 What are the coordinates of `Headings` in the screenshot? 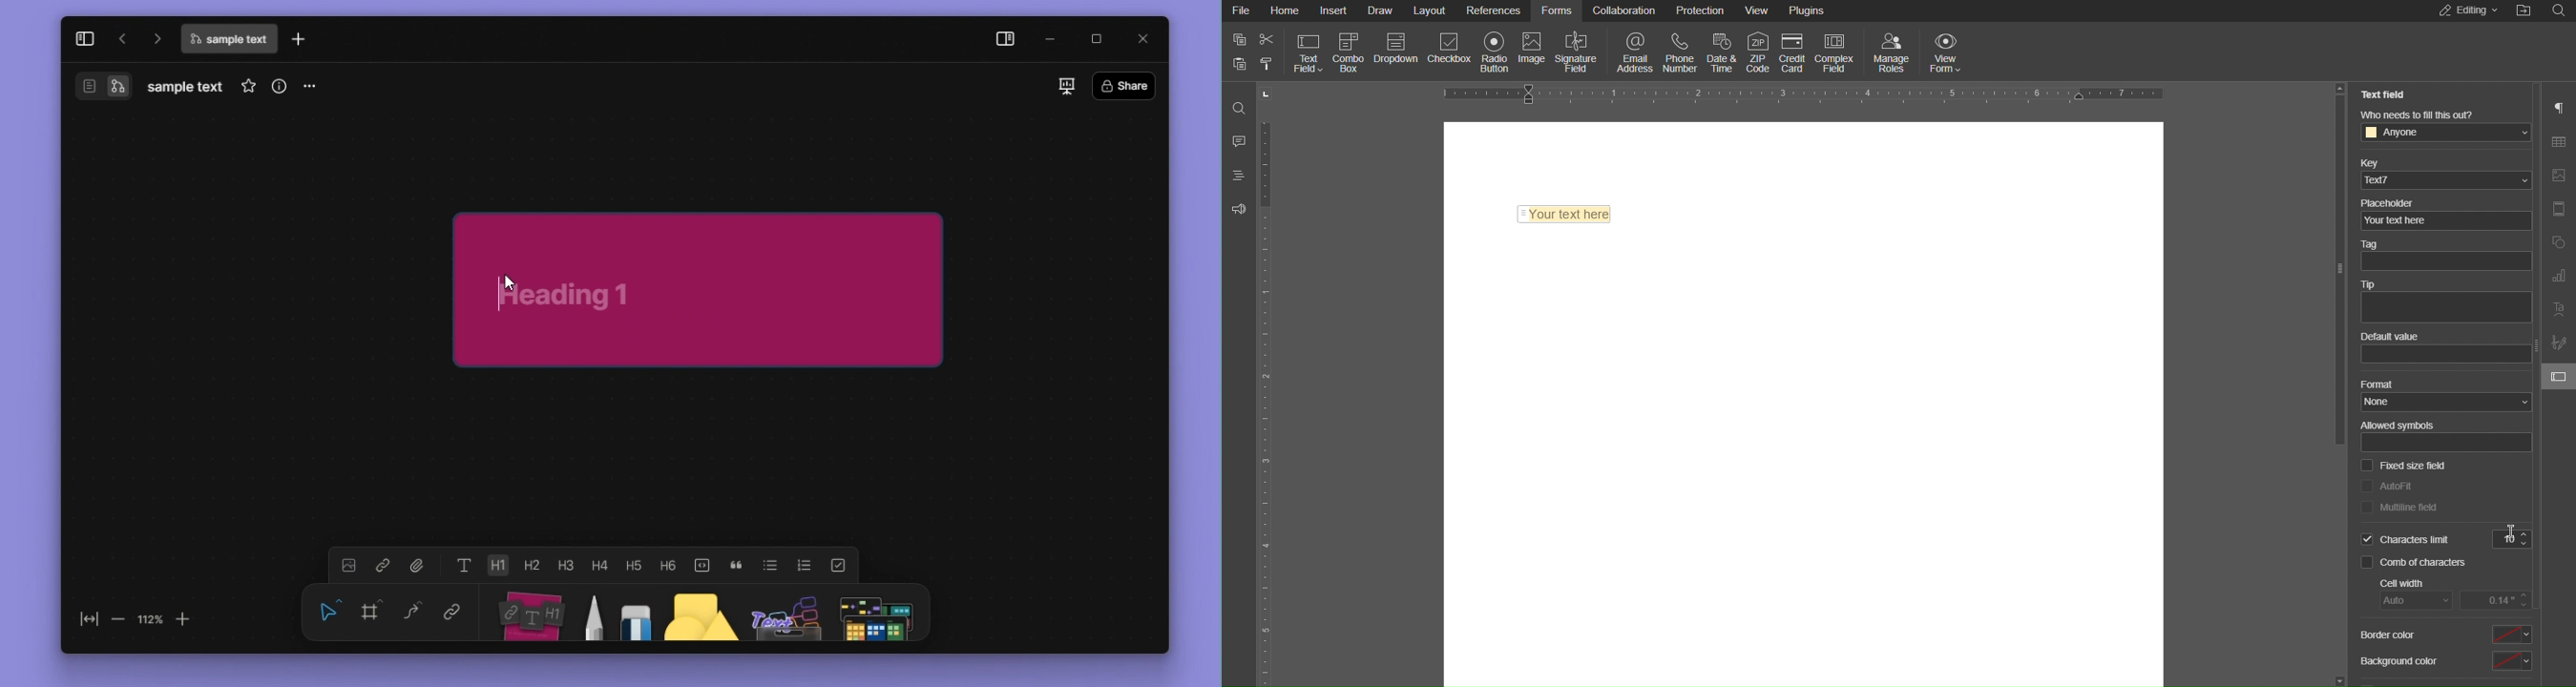 It's located at (1236, 175).